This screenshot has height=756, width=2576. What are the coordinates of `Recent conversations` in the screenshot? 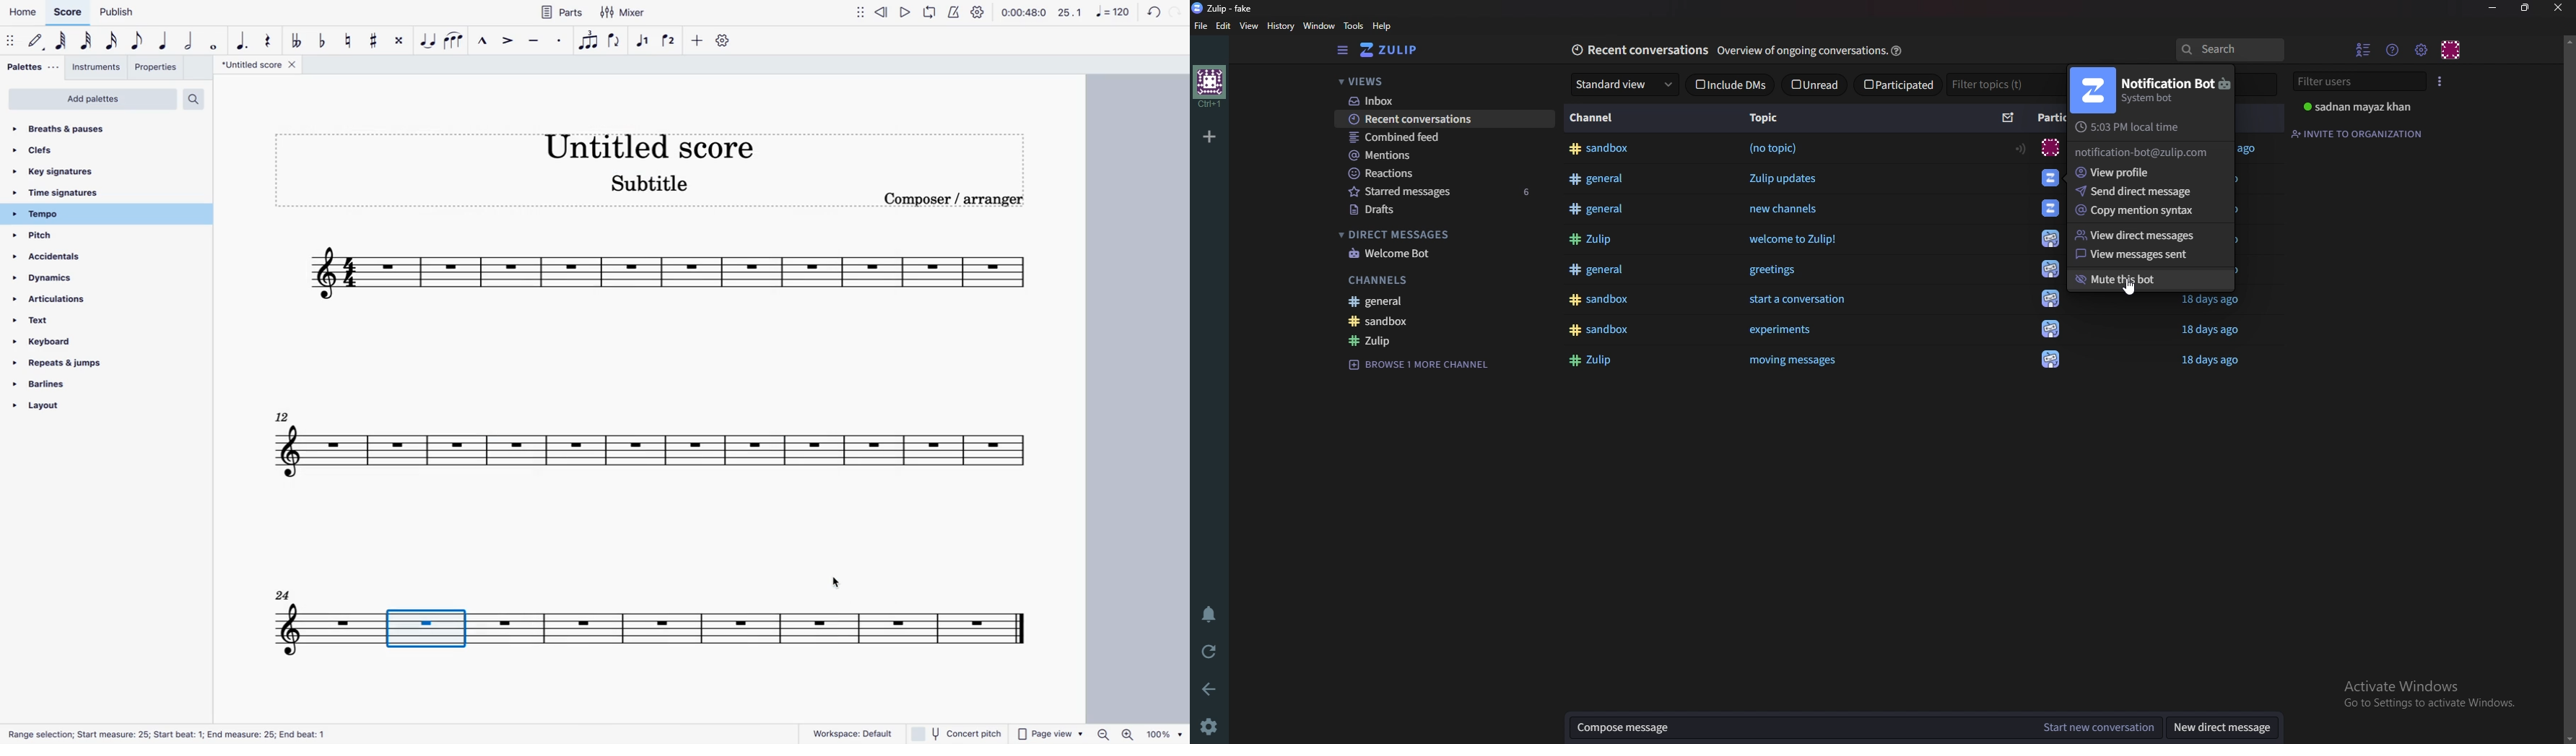 It's located at (1443, 119).